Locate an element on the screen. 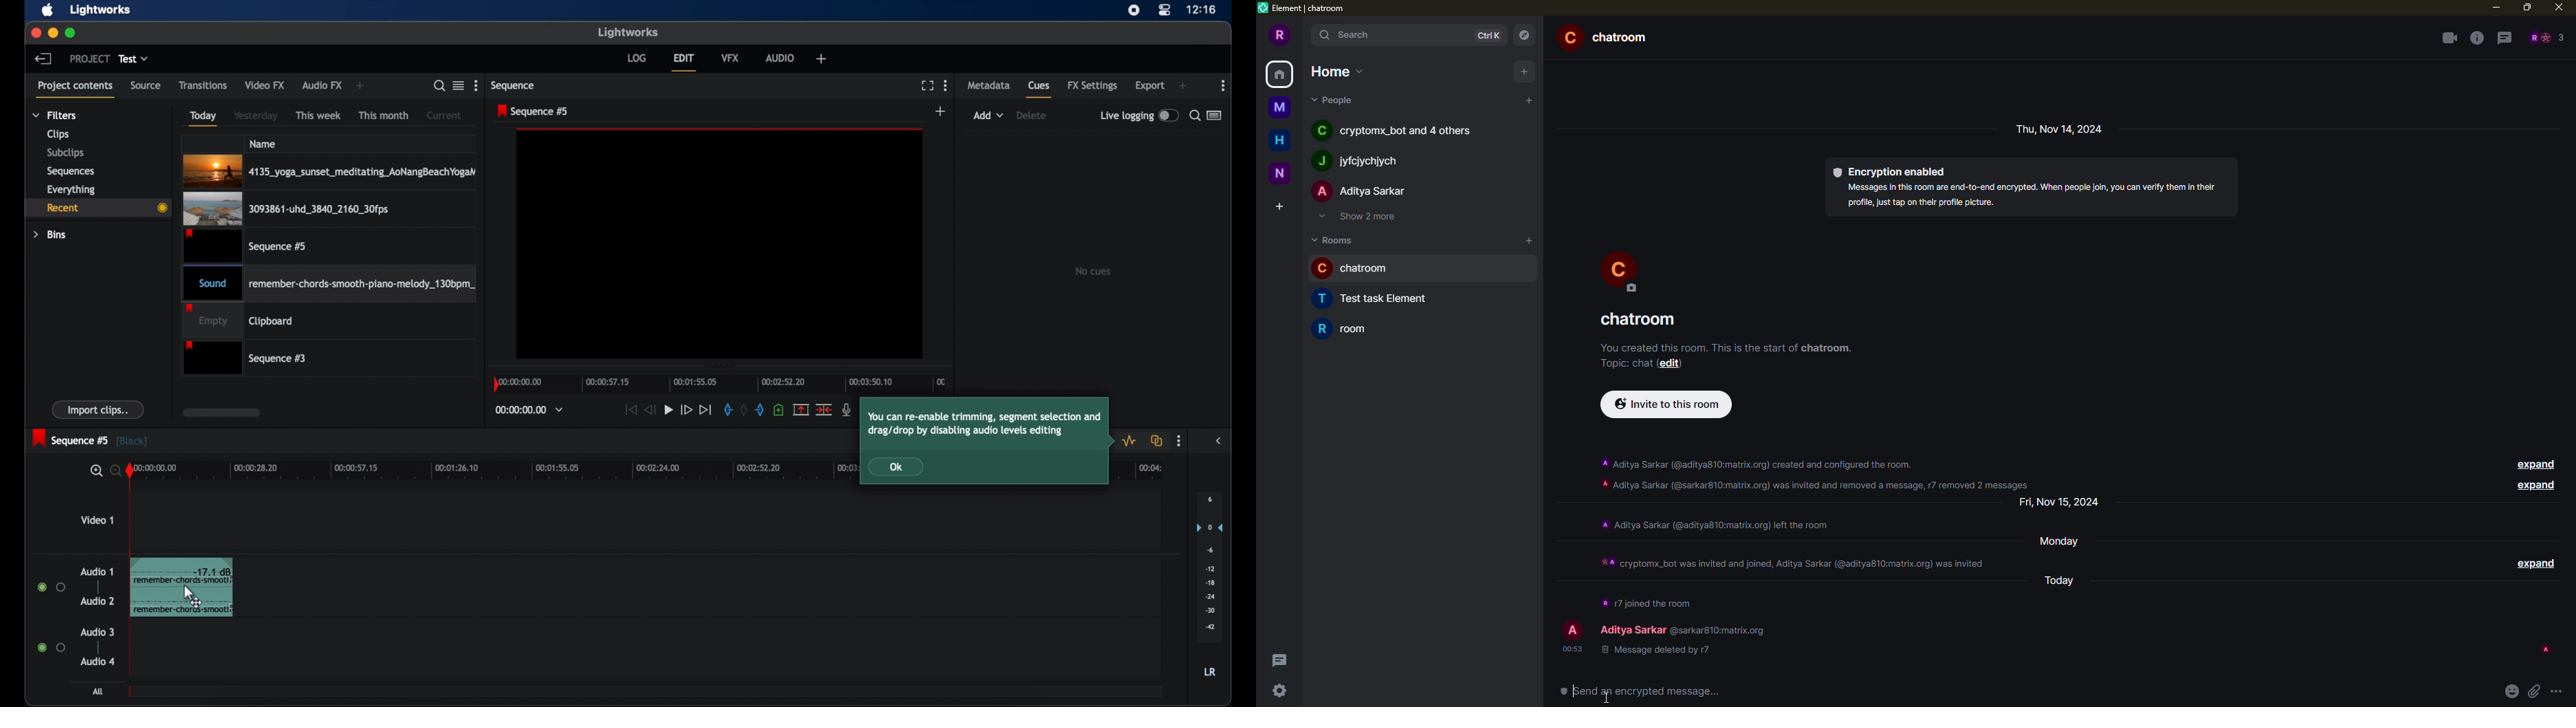 This screenshot has width=2576, height=728. all is located at coordinates (99, 691).